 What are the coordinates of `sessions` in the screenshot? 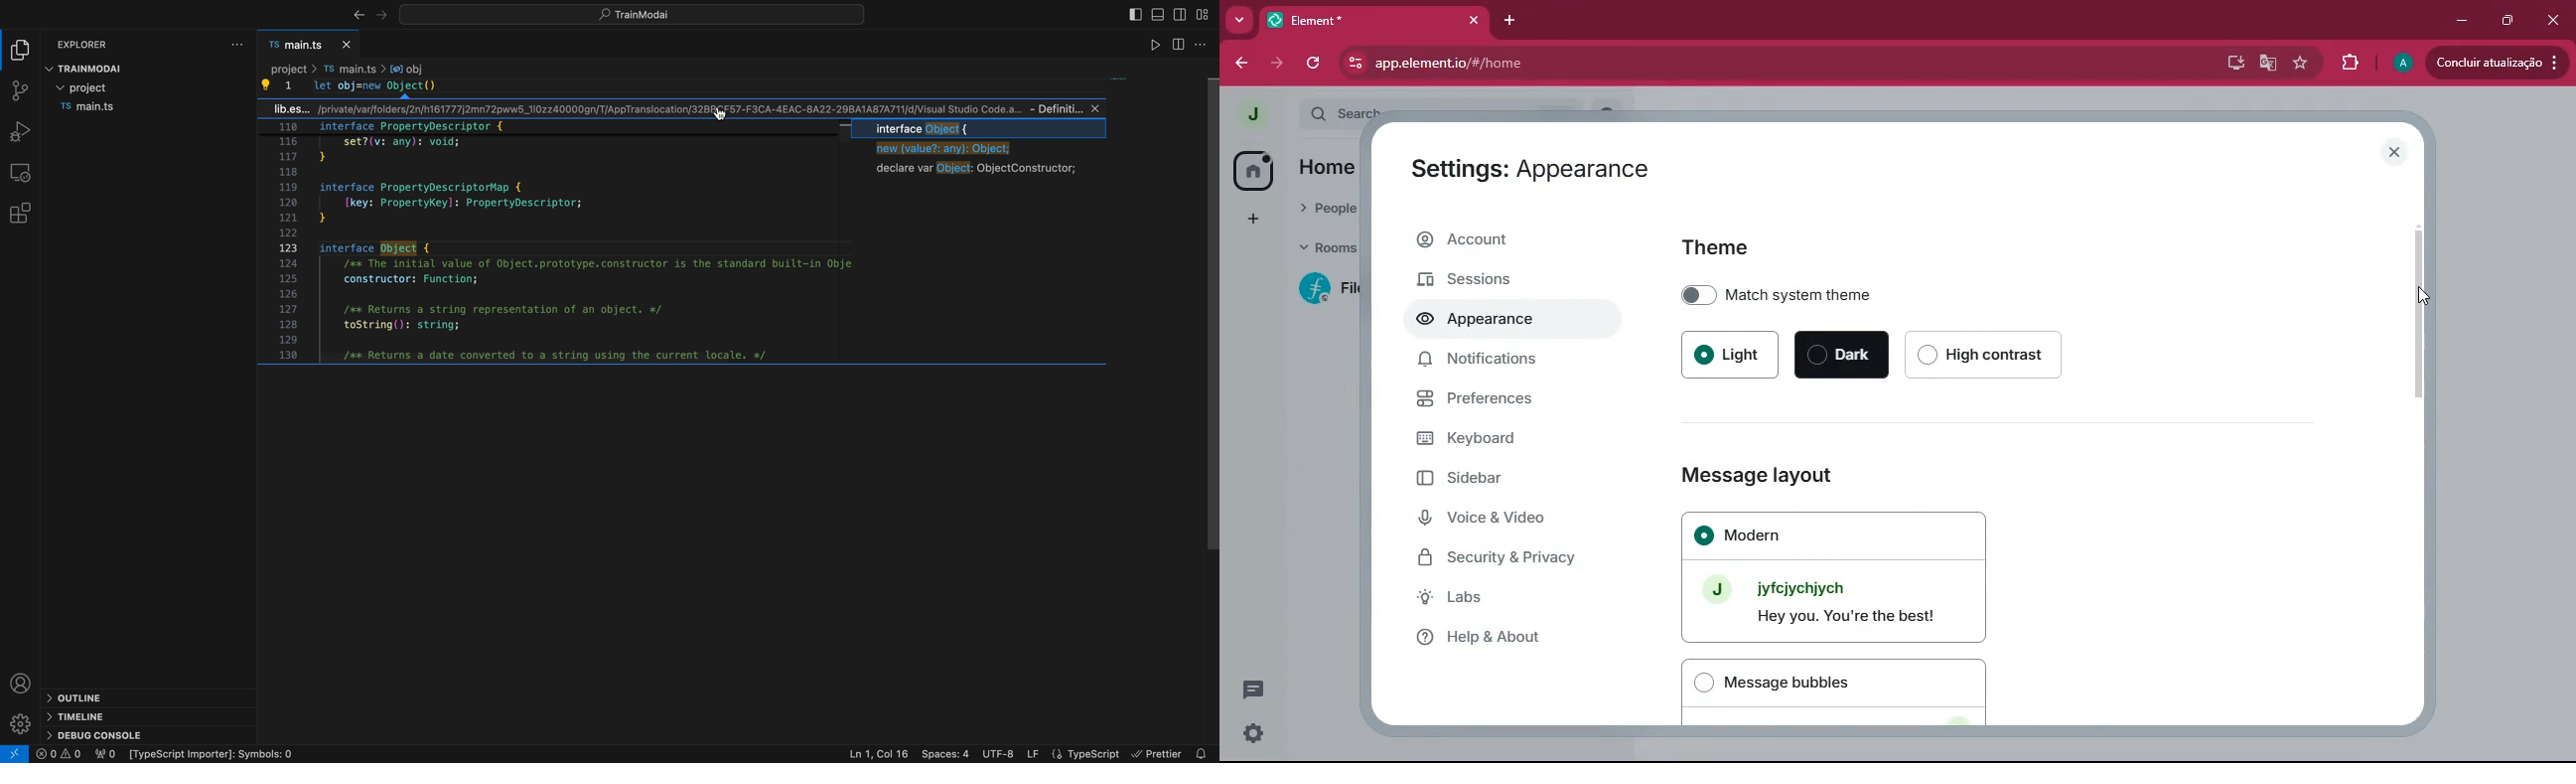 It's located at (1501, 278).